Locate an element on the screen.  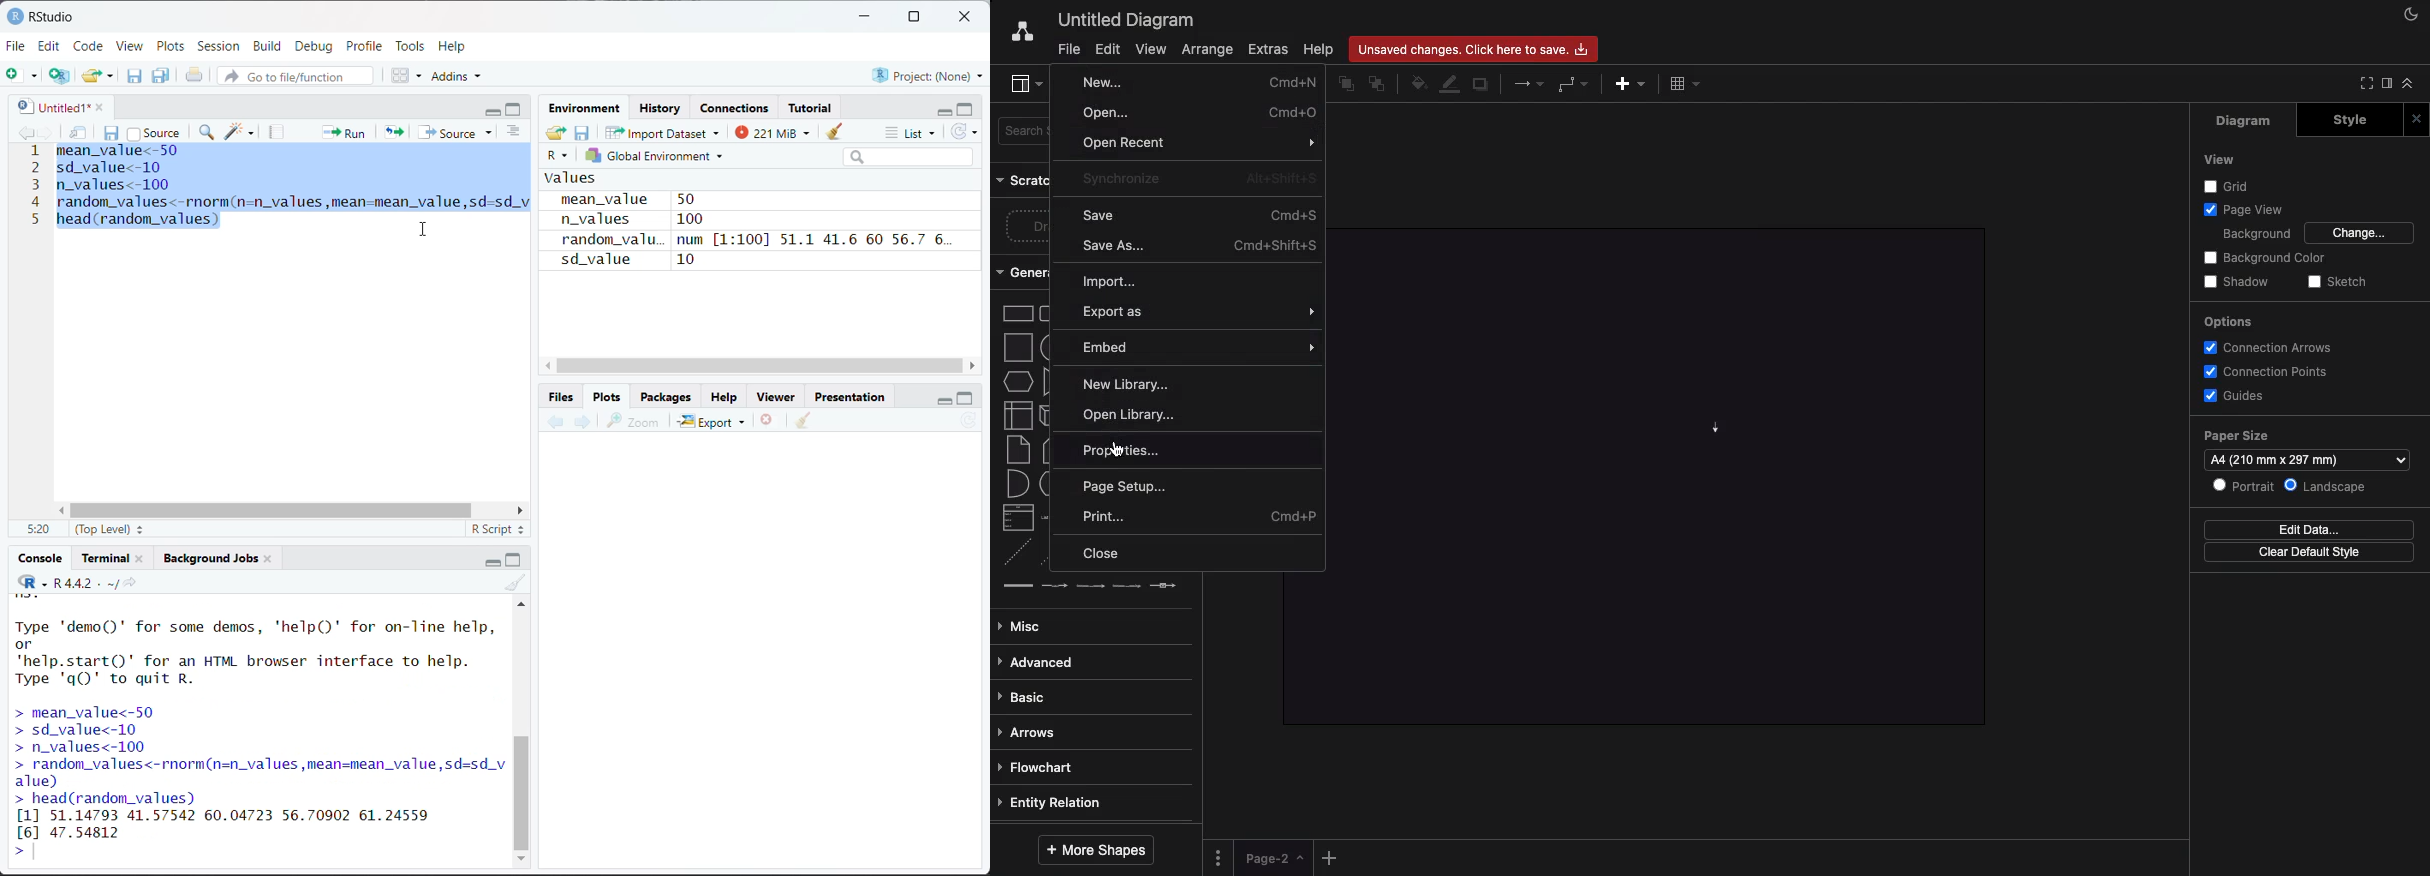
Scratchpad is located at coordinates (1024, 180).